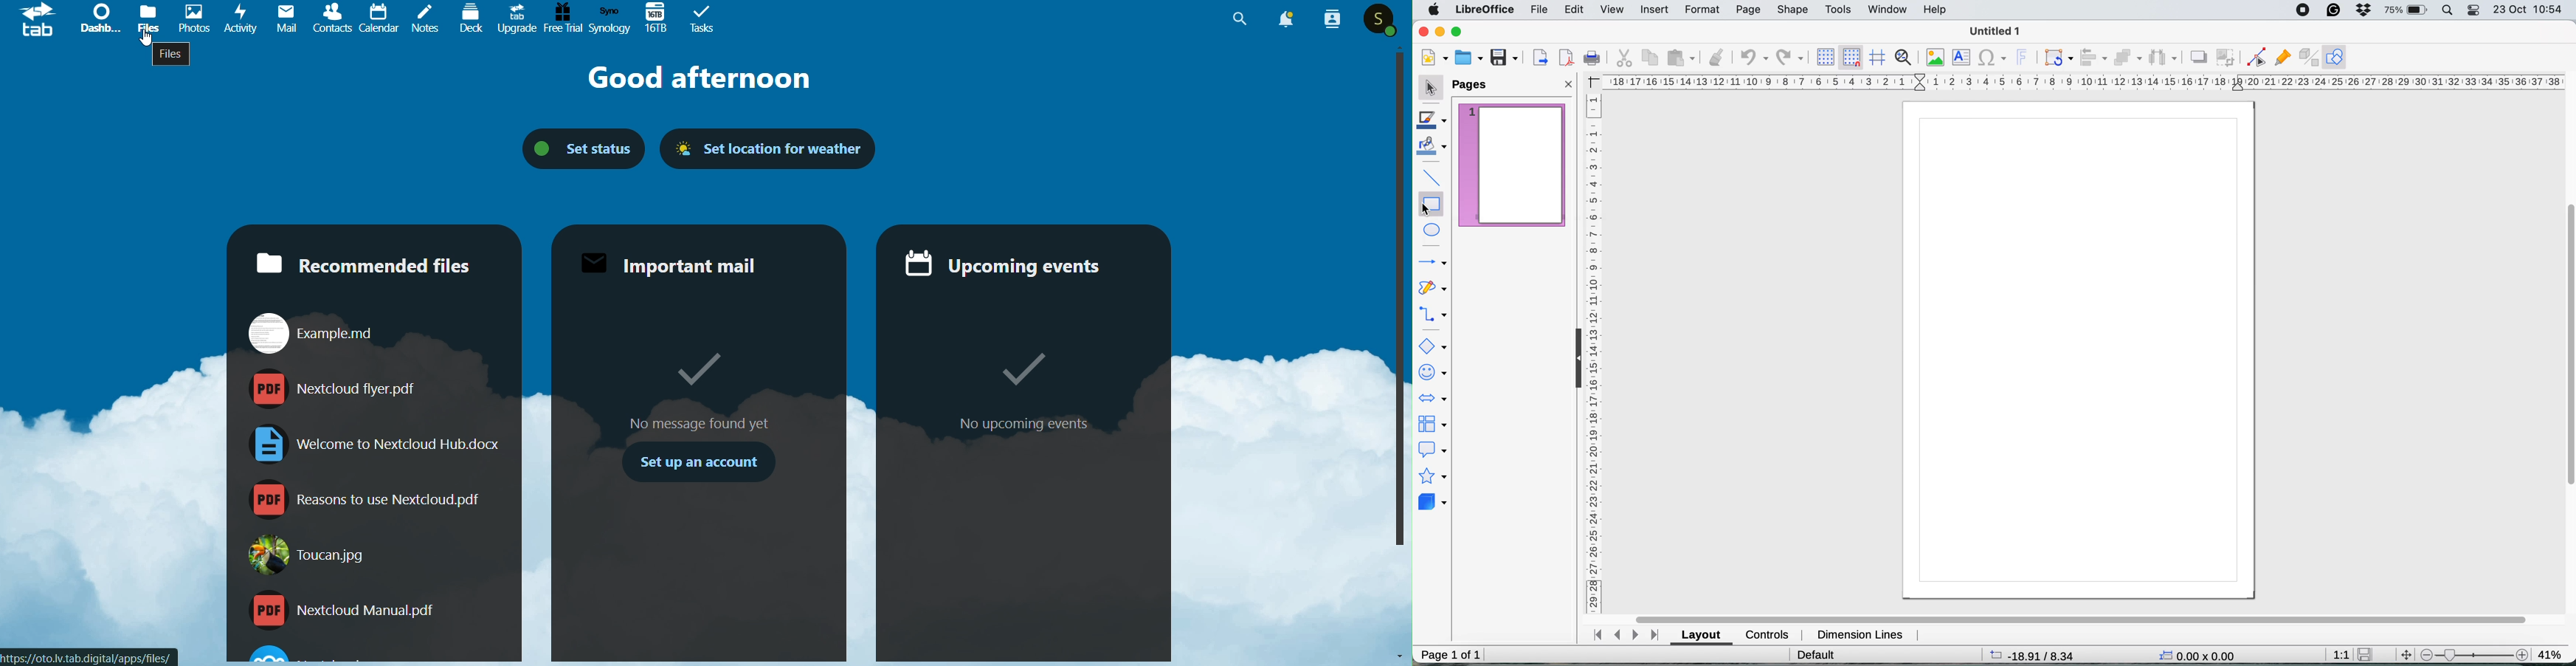  Describe the element at coordinates (1593, 352) in the screenshot. I see `vertical scale` at that location.